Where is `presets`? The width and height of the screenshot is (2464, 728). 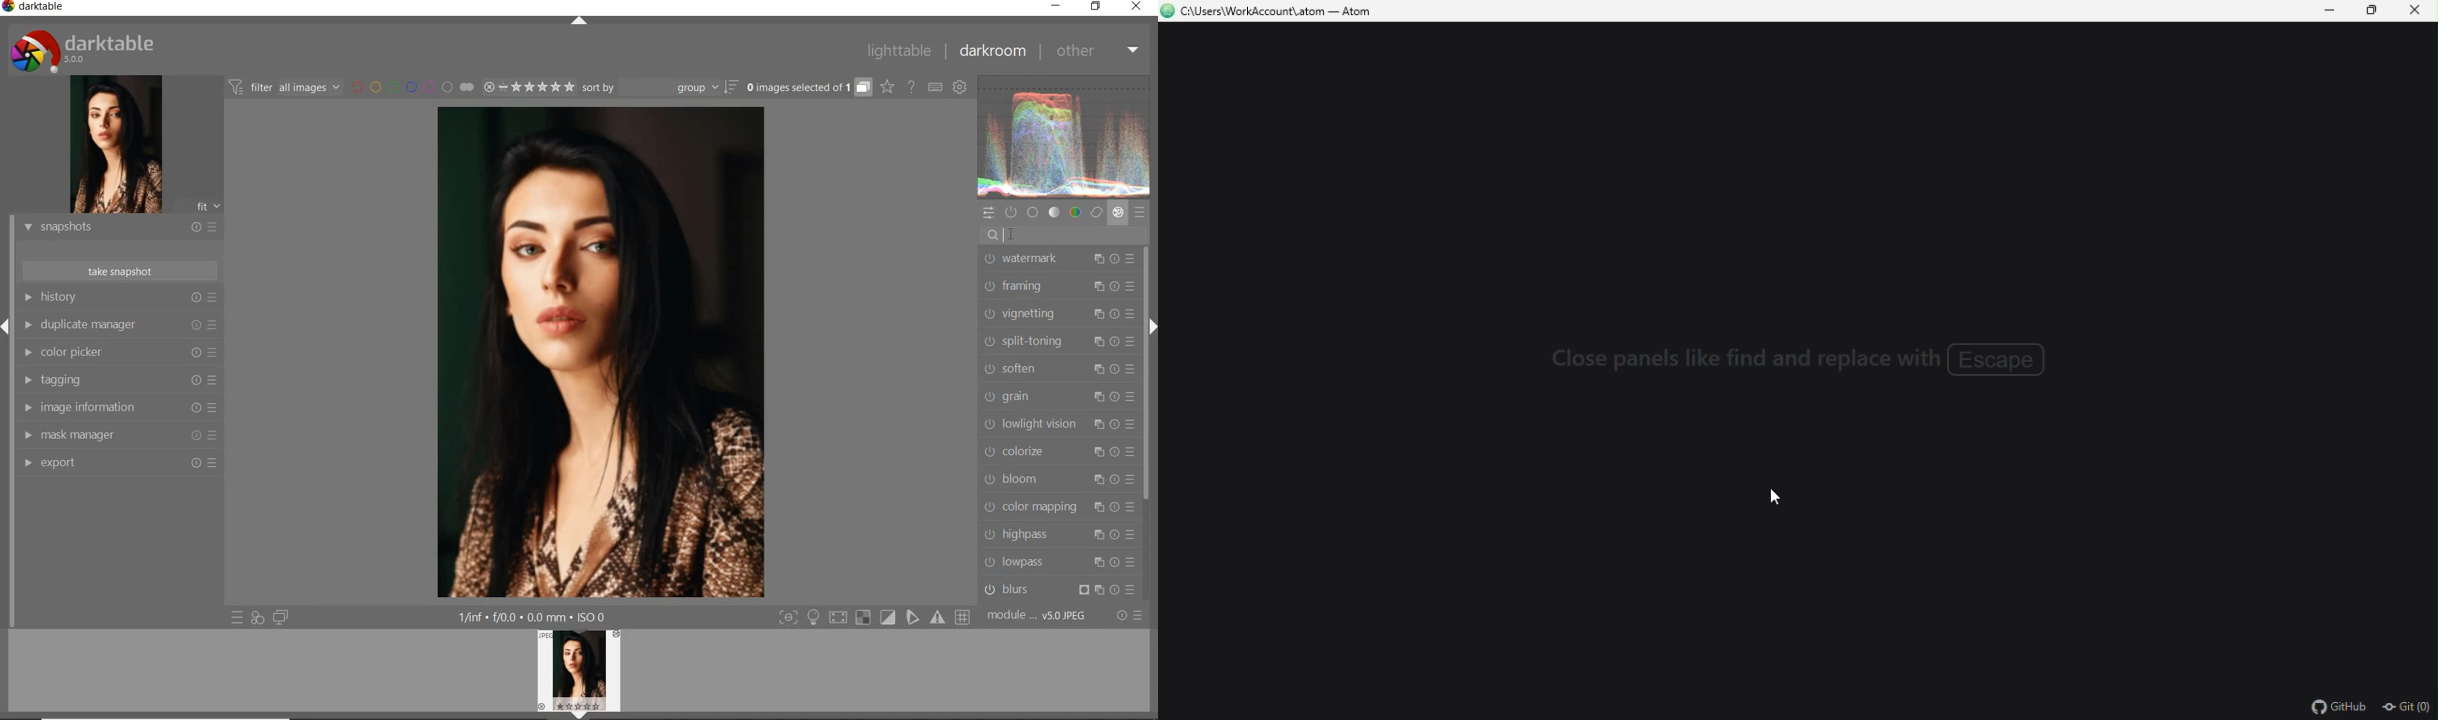
presets is located at coordinates (1142, 214).